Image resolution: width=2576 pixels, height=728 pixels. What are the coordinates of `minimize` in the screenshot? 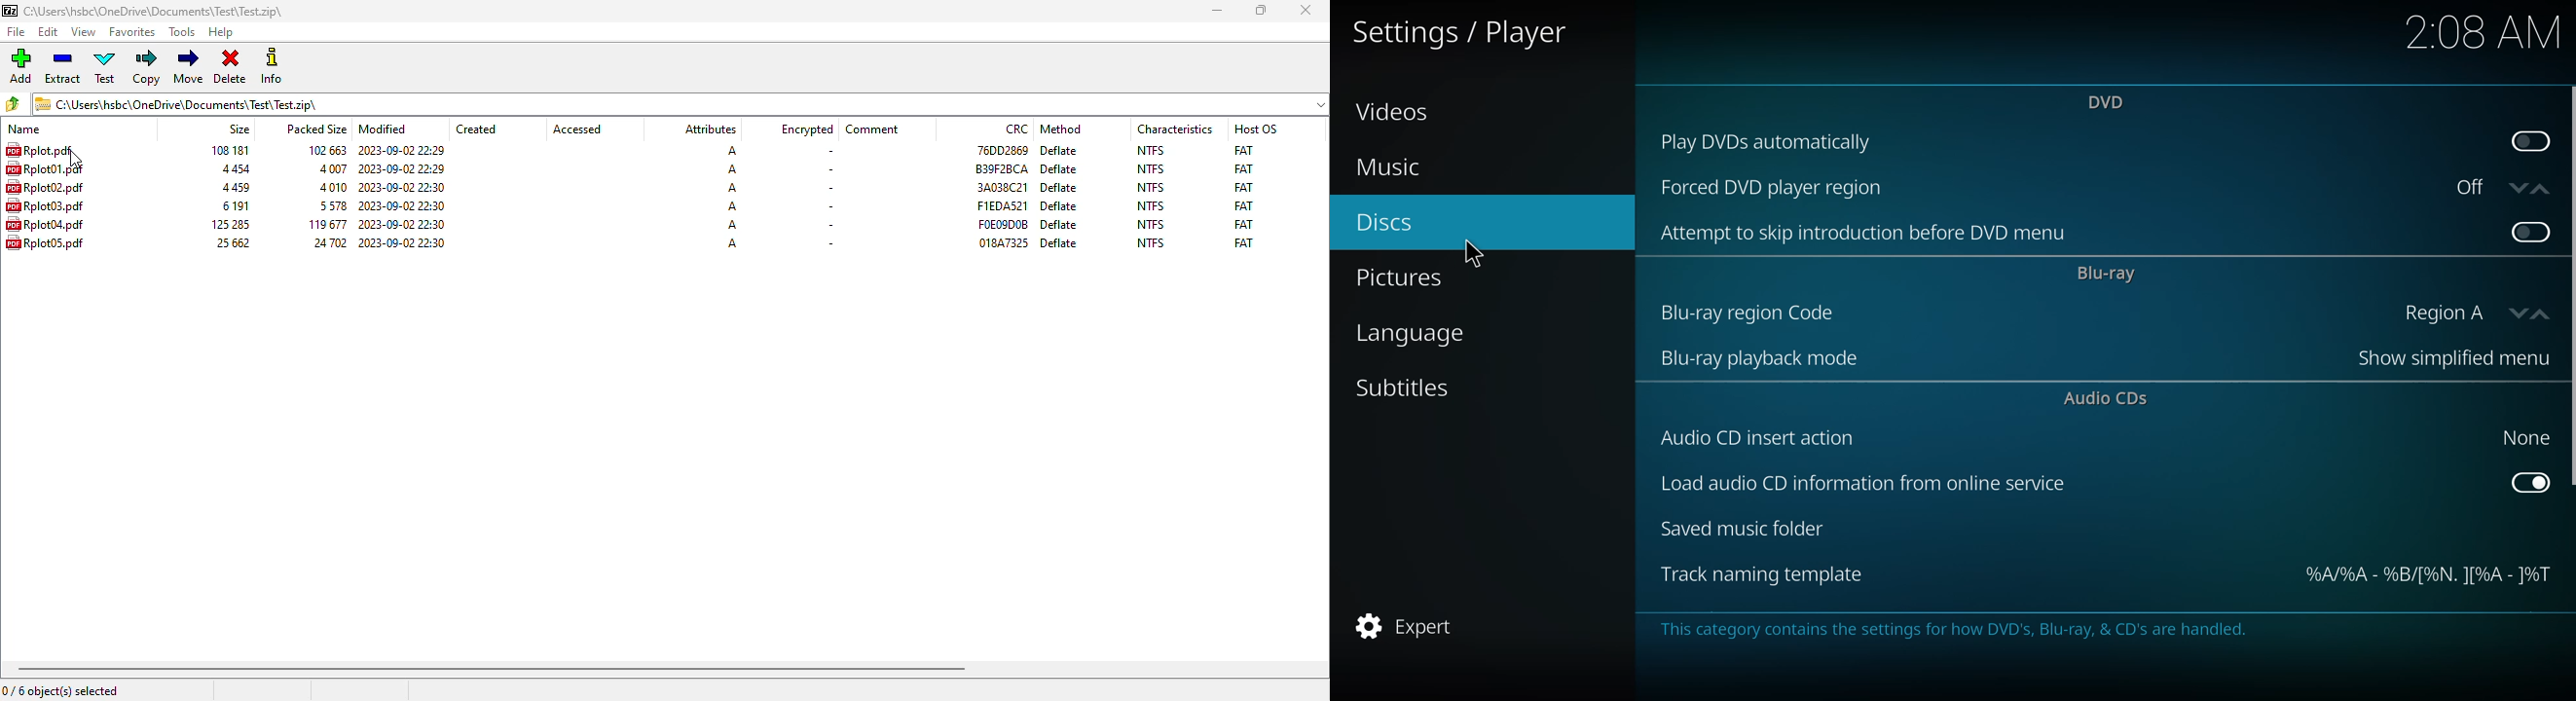 It's located at (1216, 11).